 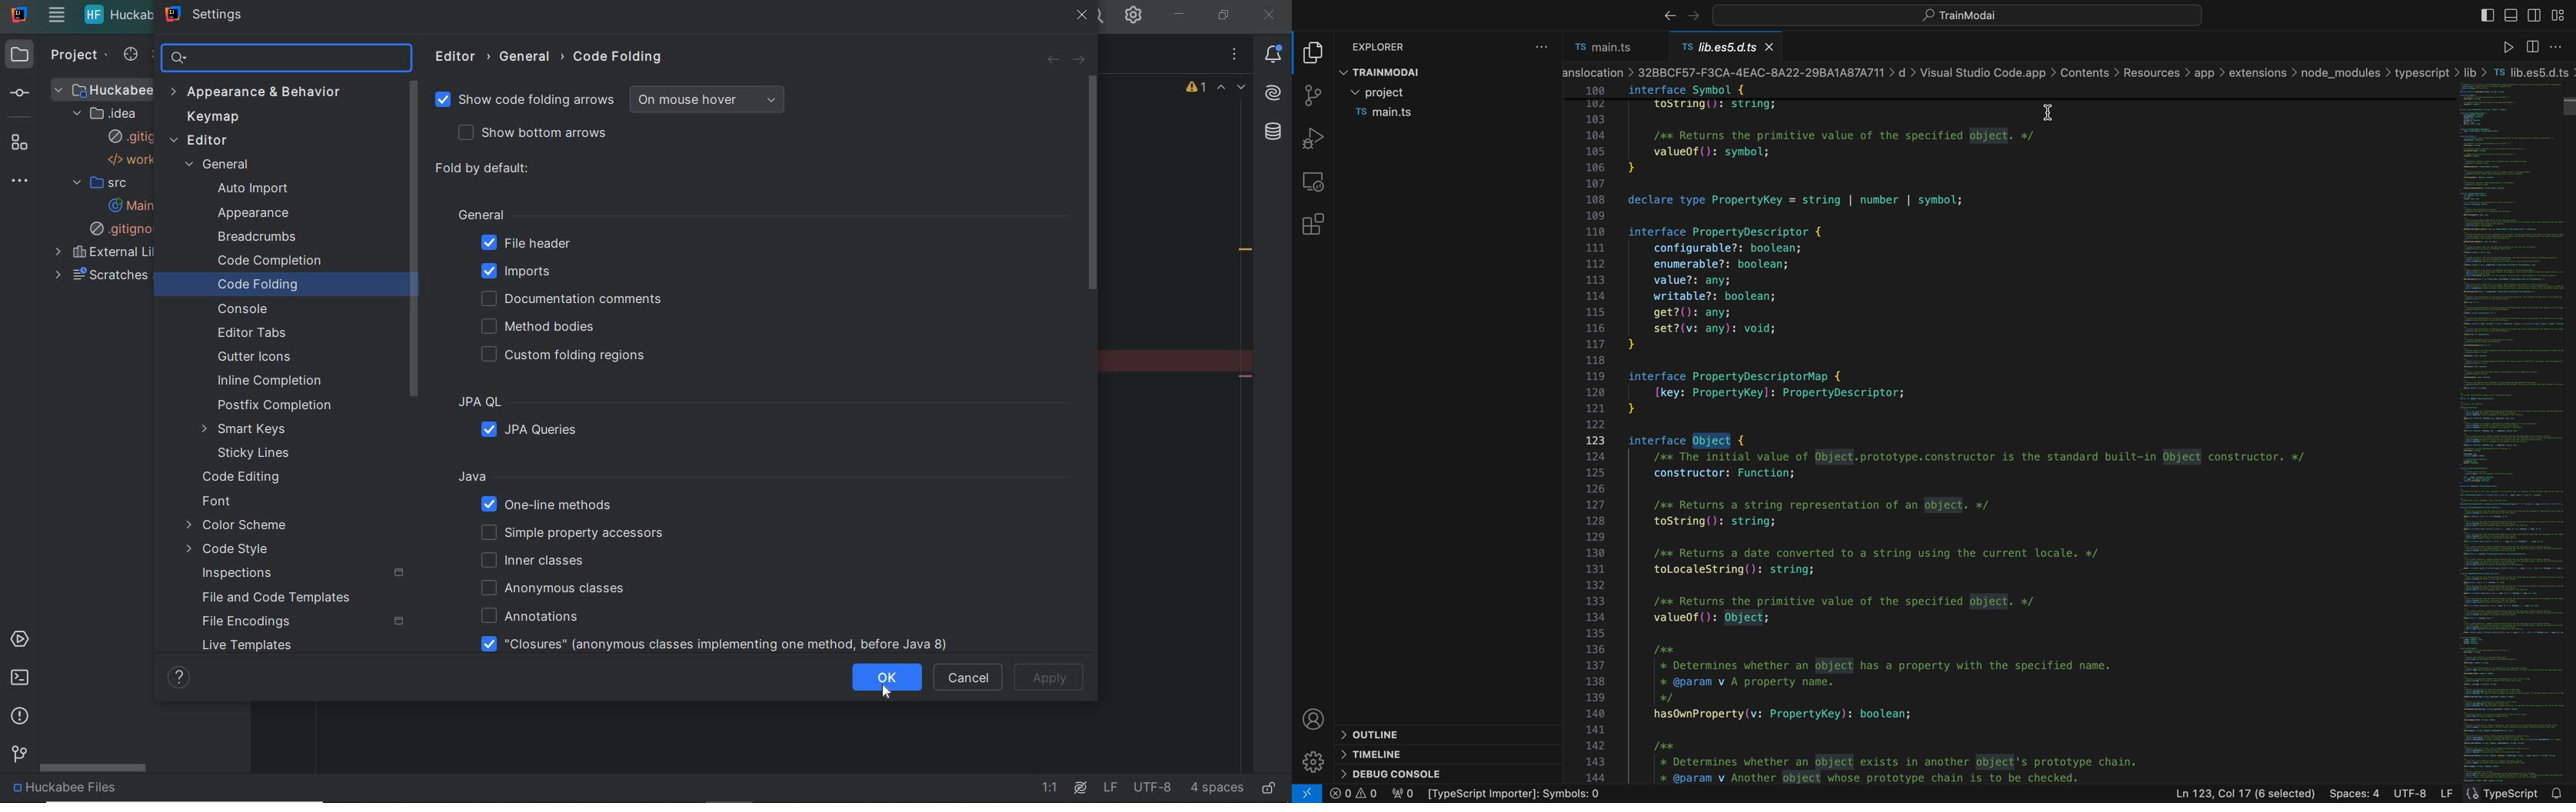 What do you see at coordinates (1664, 16) in the screenshot?
I see `right arrow` at bounding box center [1664, 16].